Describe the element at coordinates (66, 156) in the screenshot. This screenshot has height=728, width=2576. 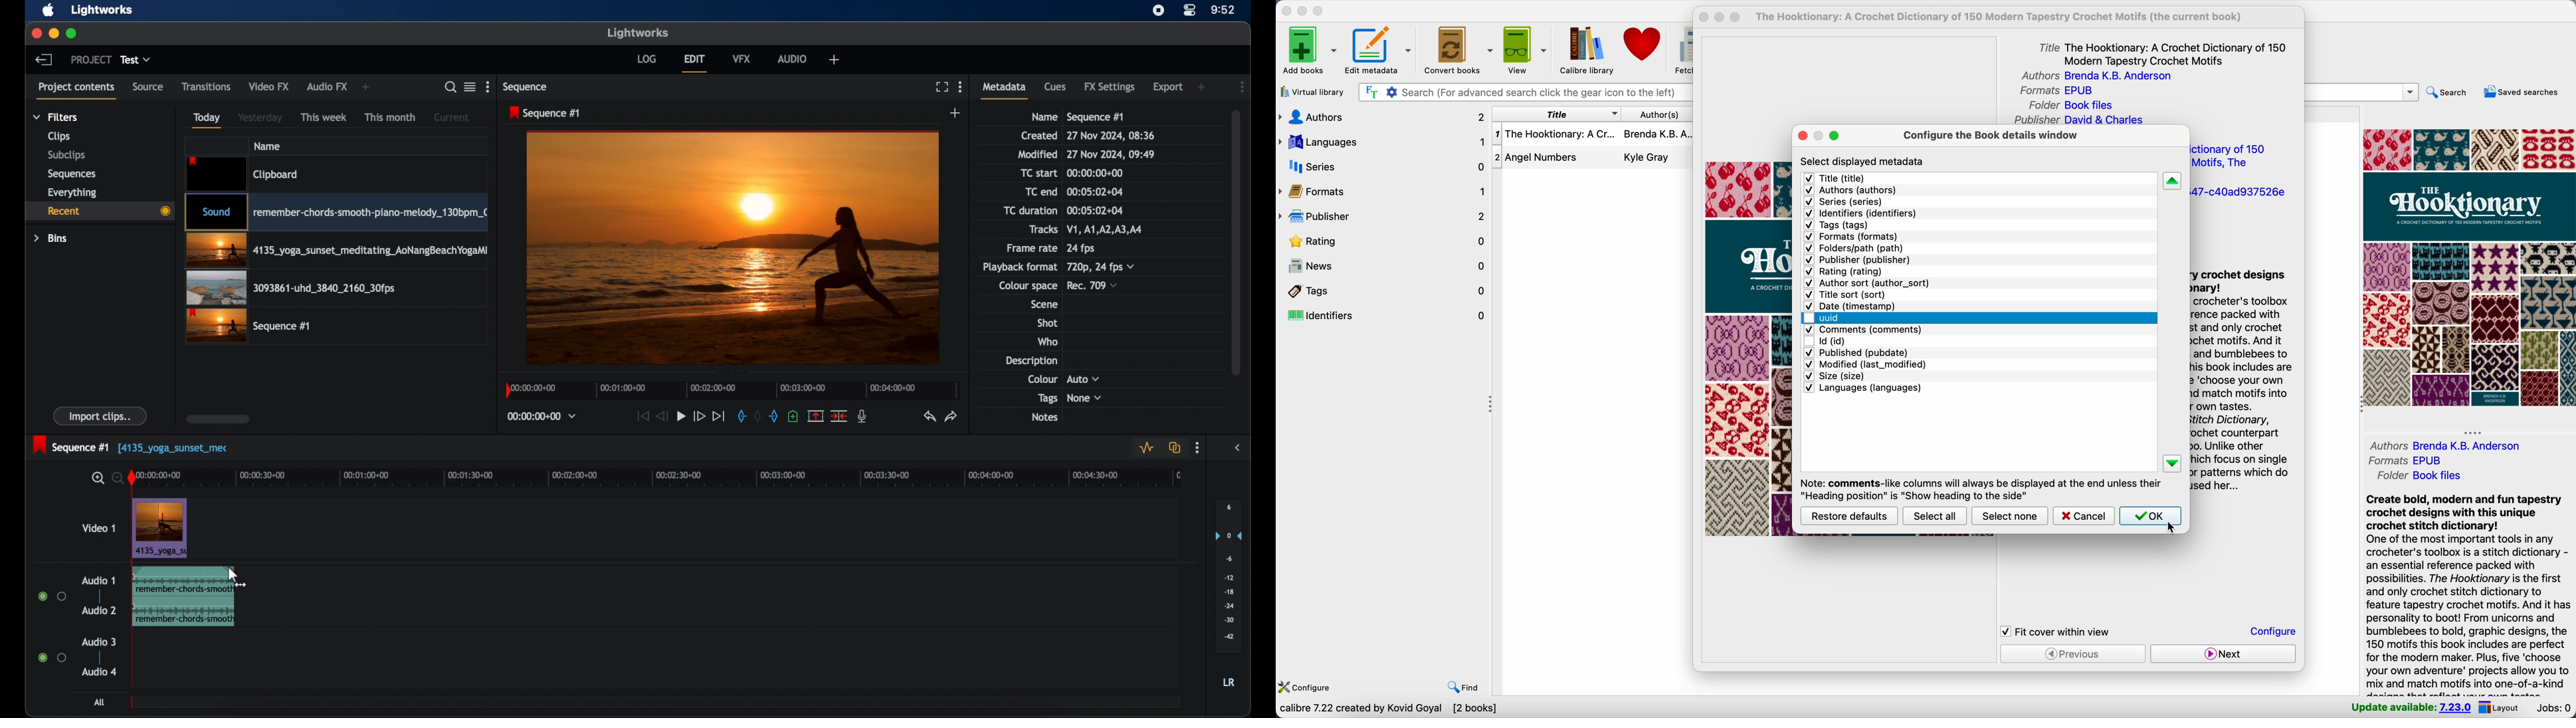
I see `subclips` at that location.